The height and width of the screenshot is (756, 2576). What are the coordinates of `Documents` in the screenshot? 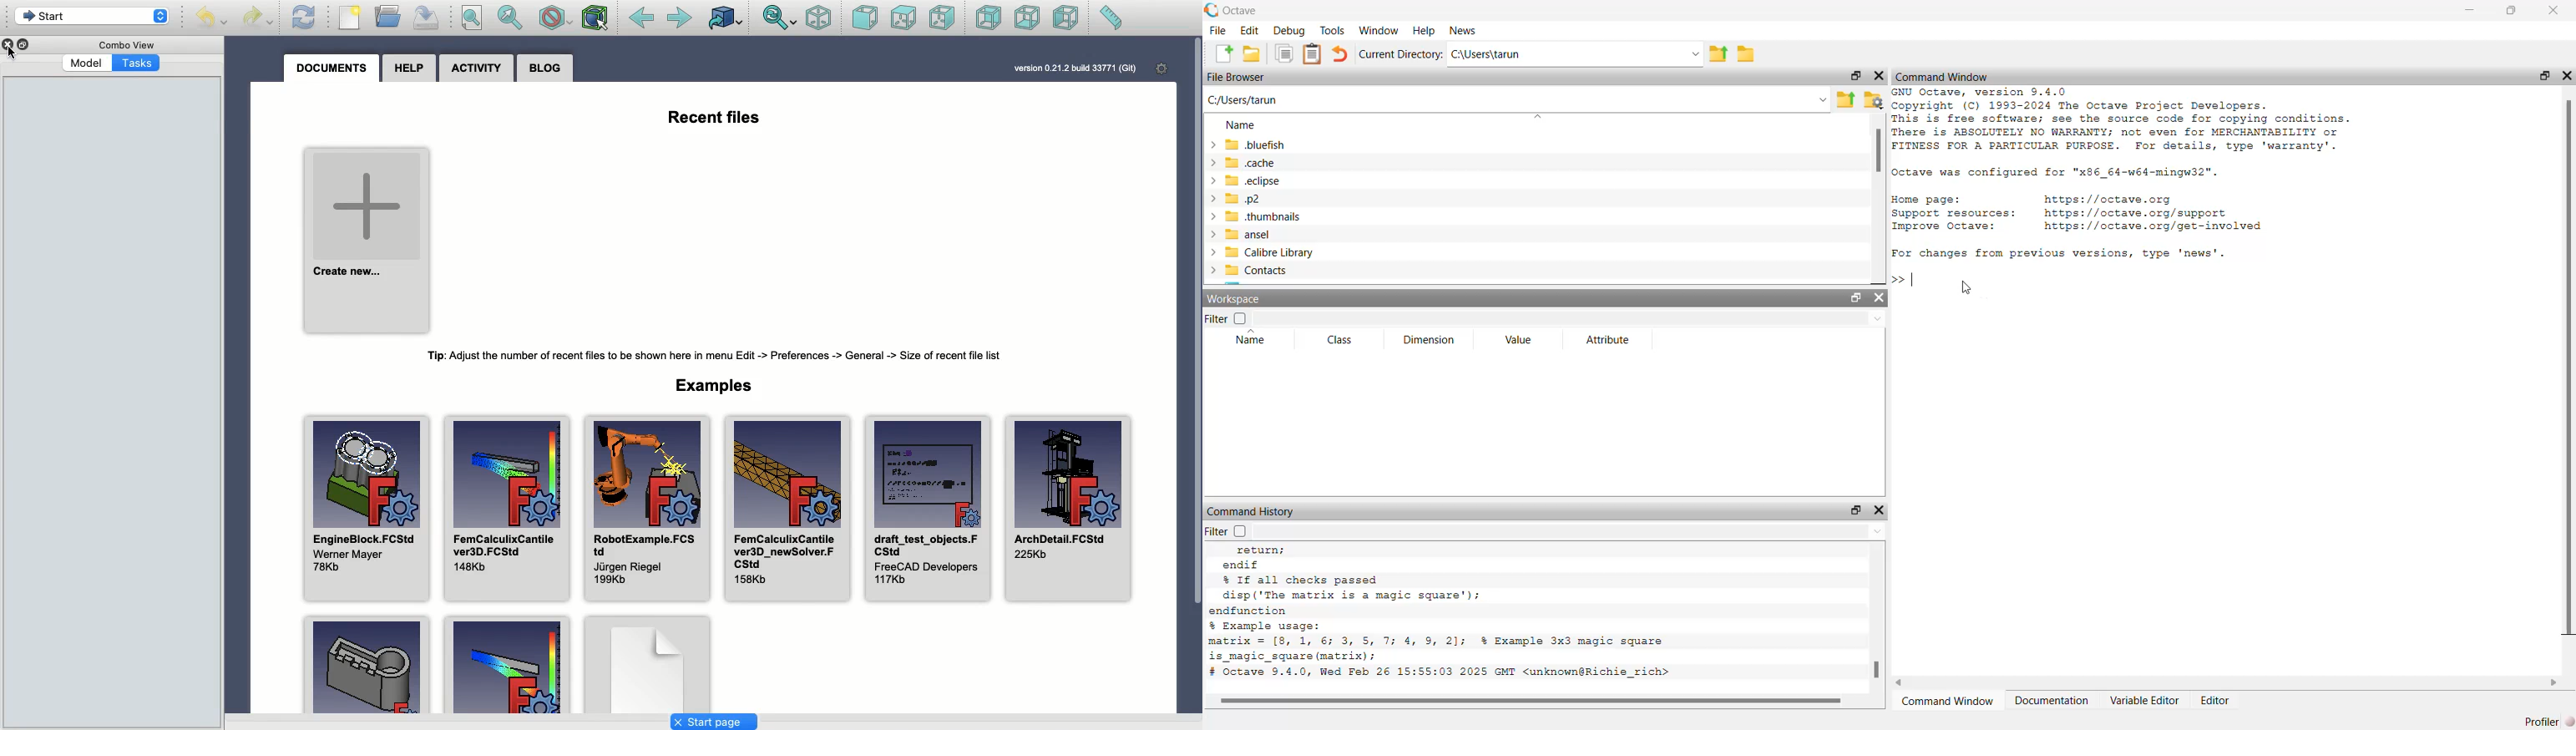 It's located at (331, 66).